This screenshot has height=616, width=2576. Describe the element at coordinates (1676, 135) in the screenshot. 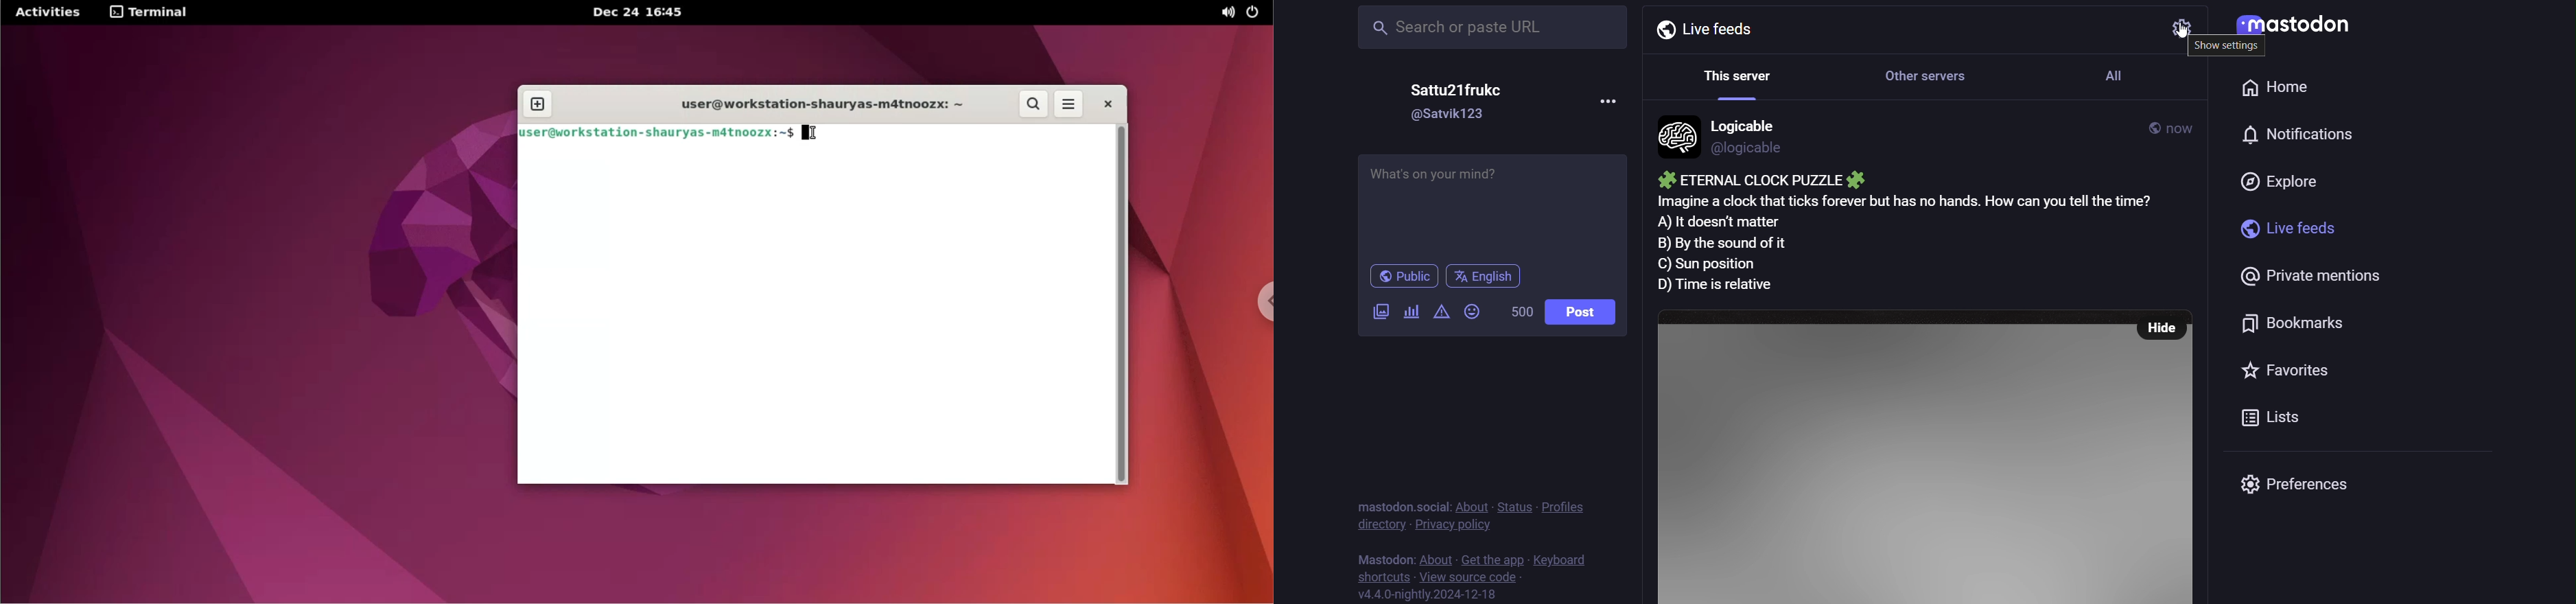

I see `profile picture` at that location.